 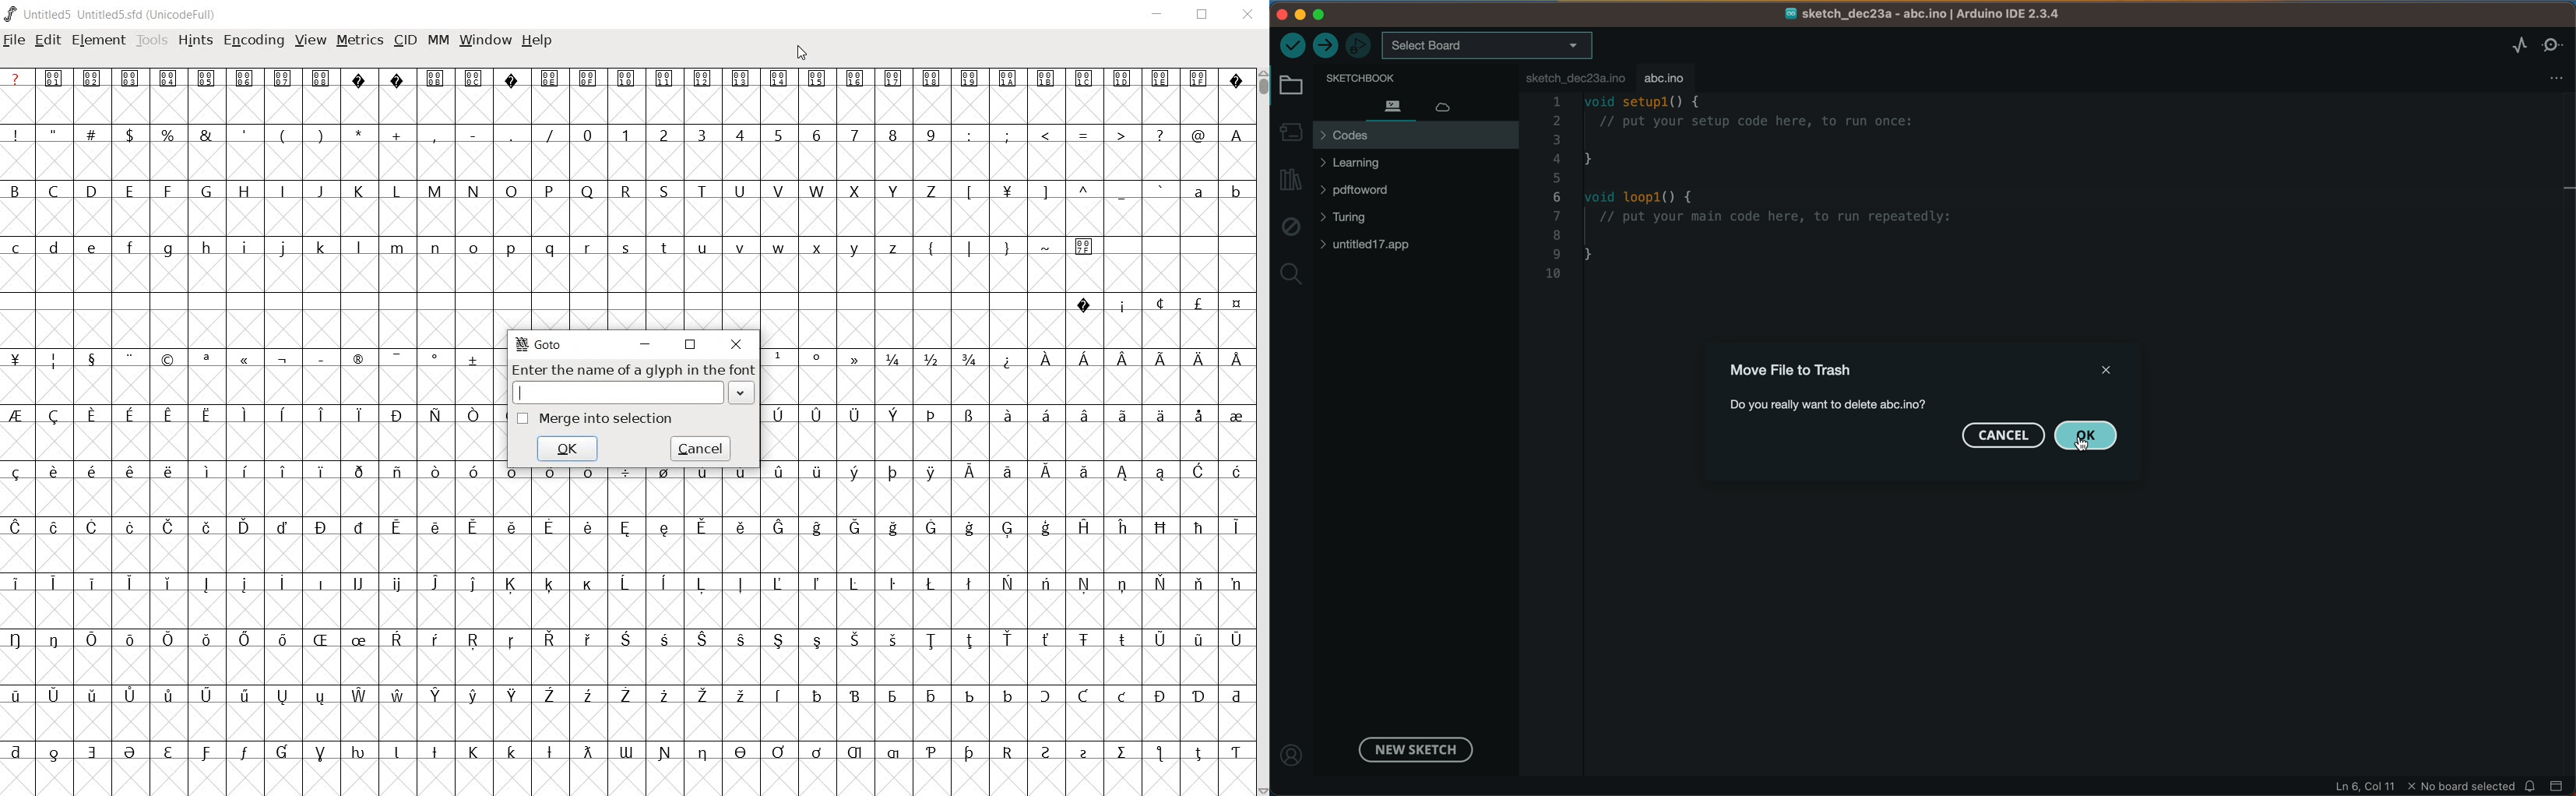 I want to click on Symbol, so click(x=282, y=470).